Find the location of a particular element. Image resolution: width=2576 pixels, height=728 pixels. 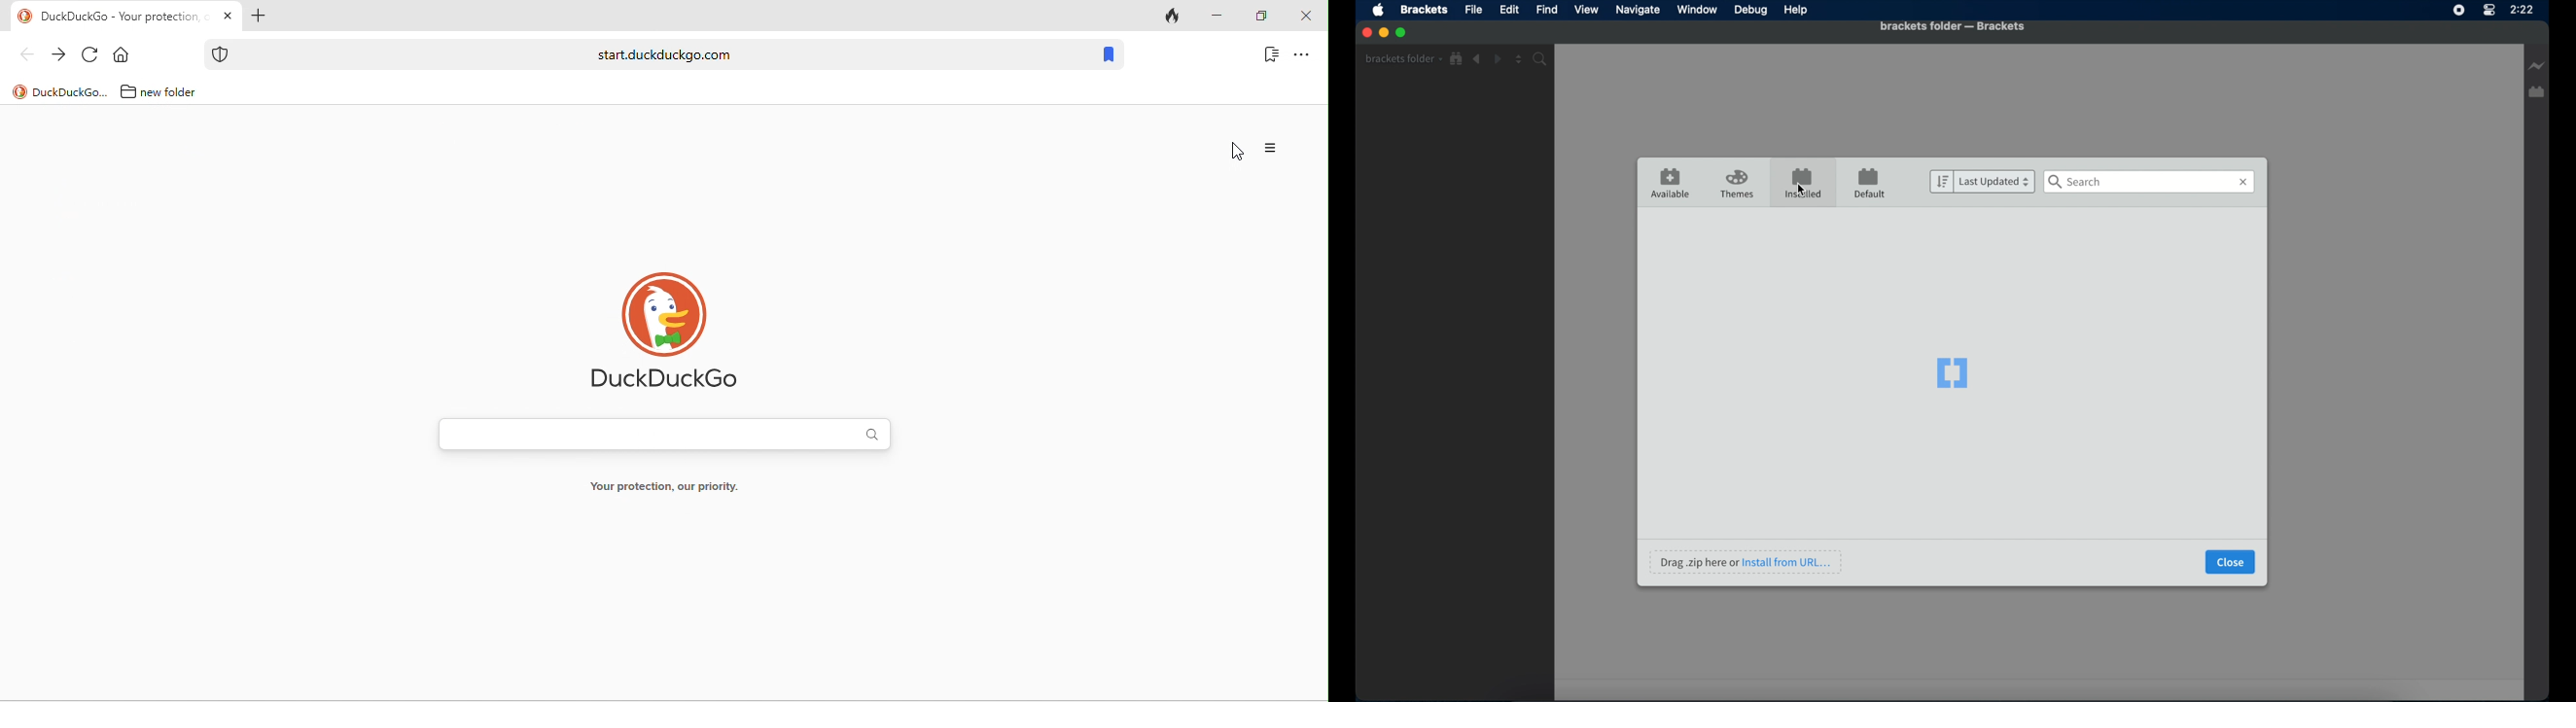

duckduckgo is located at coordinates (59, 93).